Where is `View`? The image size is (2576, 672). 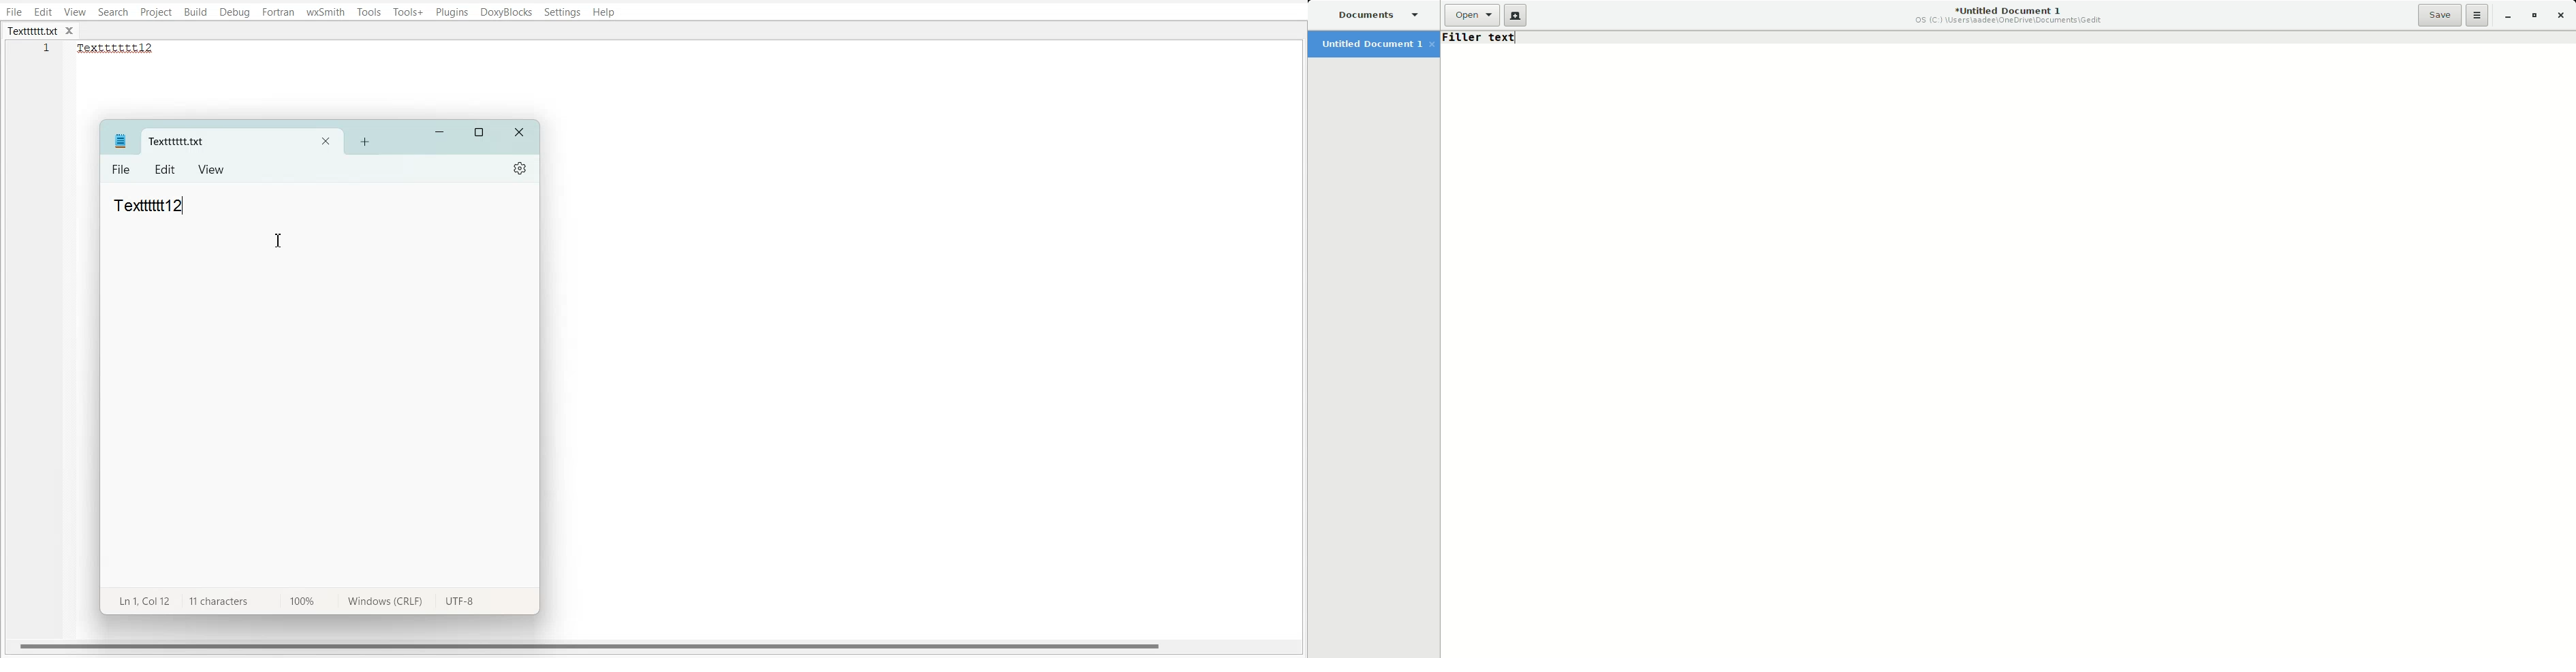
View is located at coordinates (76, 12).